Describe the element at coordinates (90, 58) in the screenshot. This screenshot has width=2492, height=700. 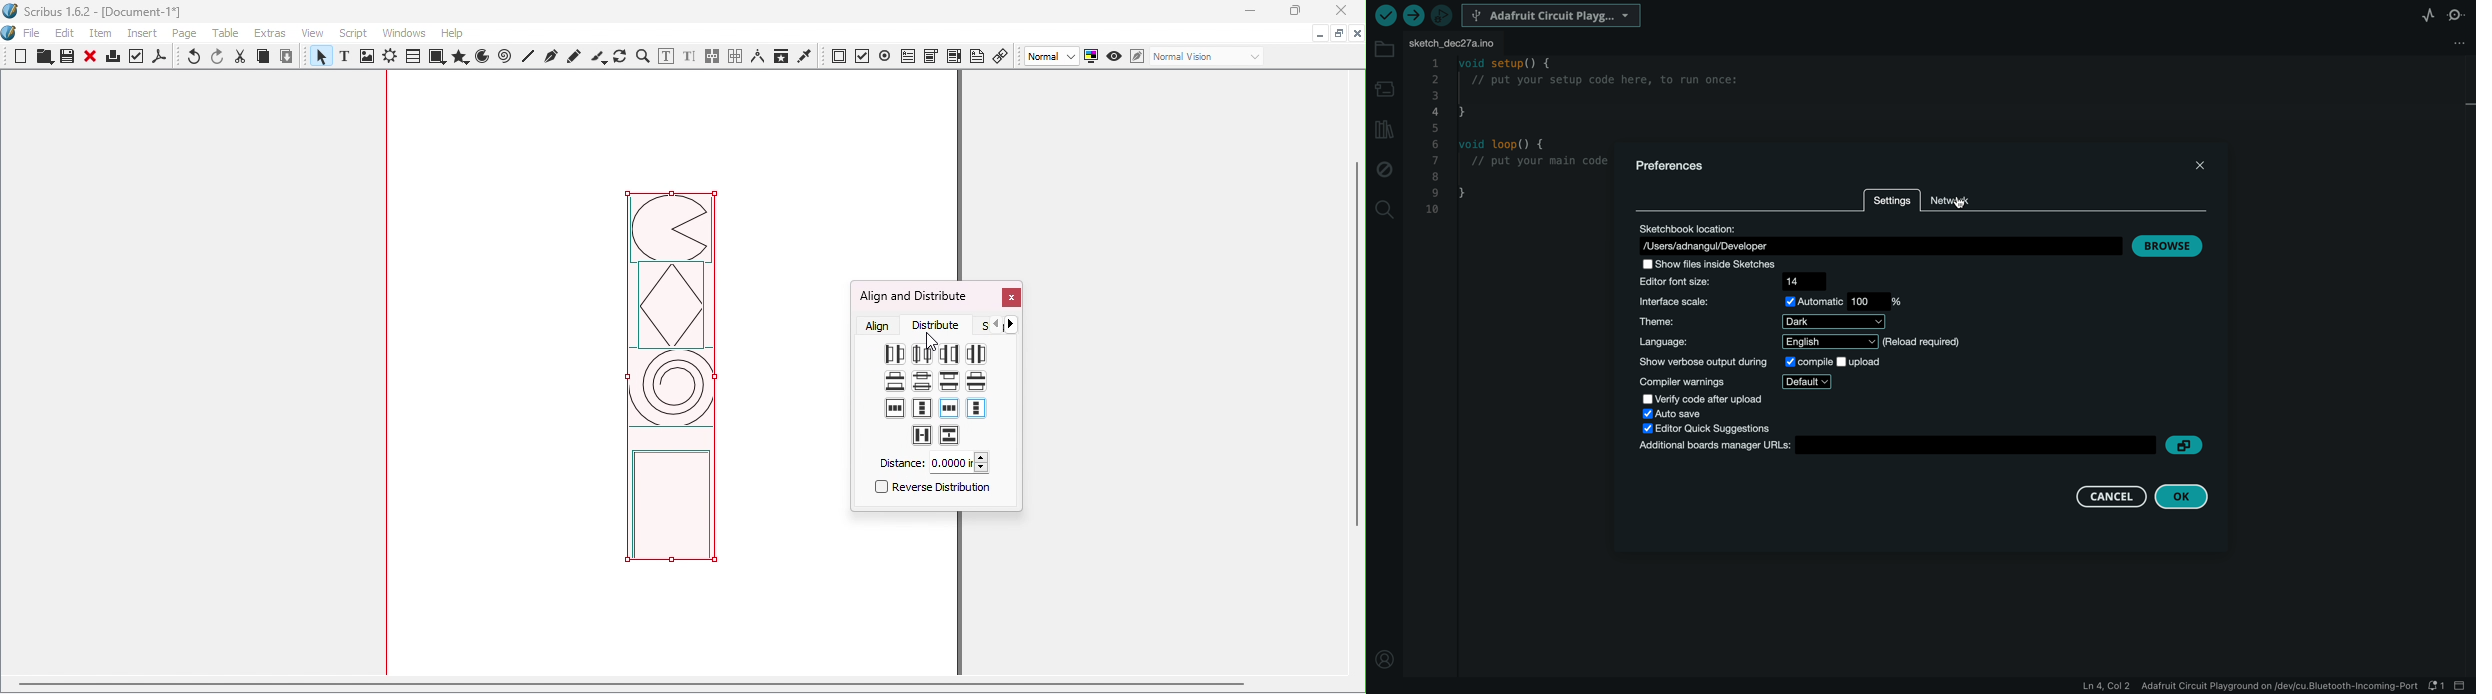
I see `Close` at that location.